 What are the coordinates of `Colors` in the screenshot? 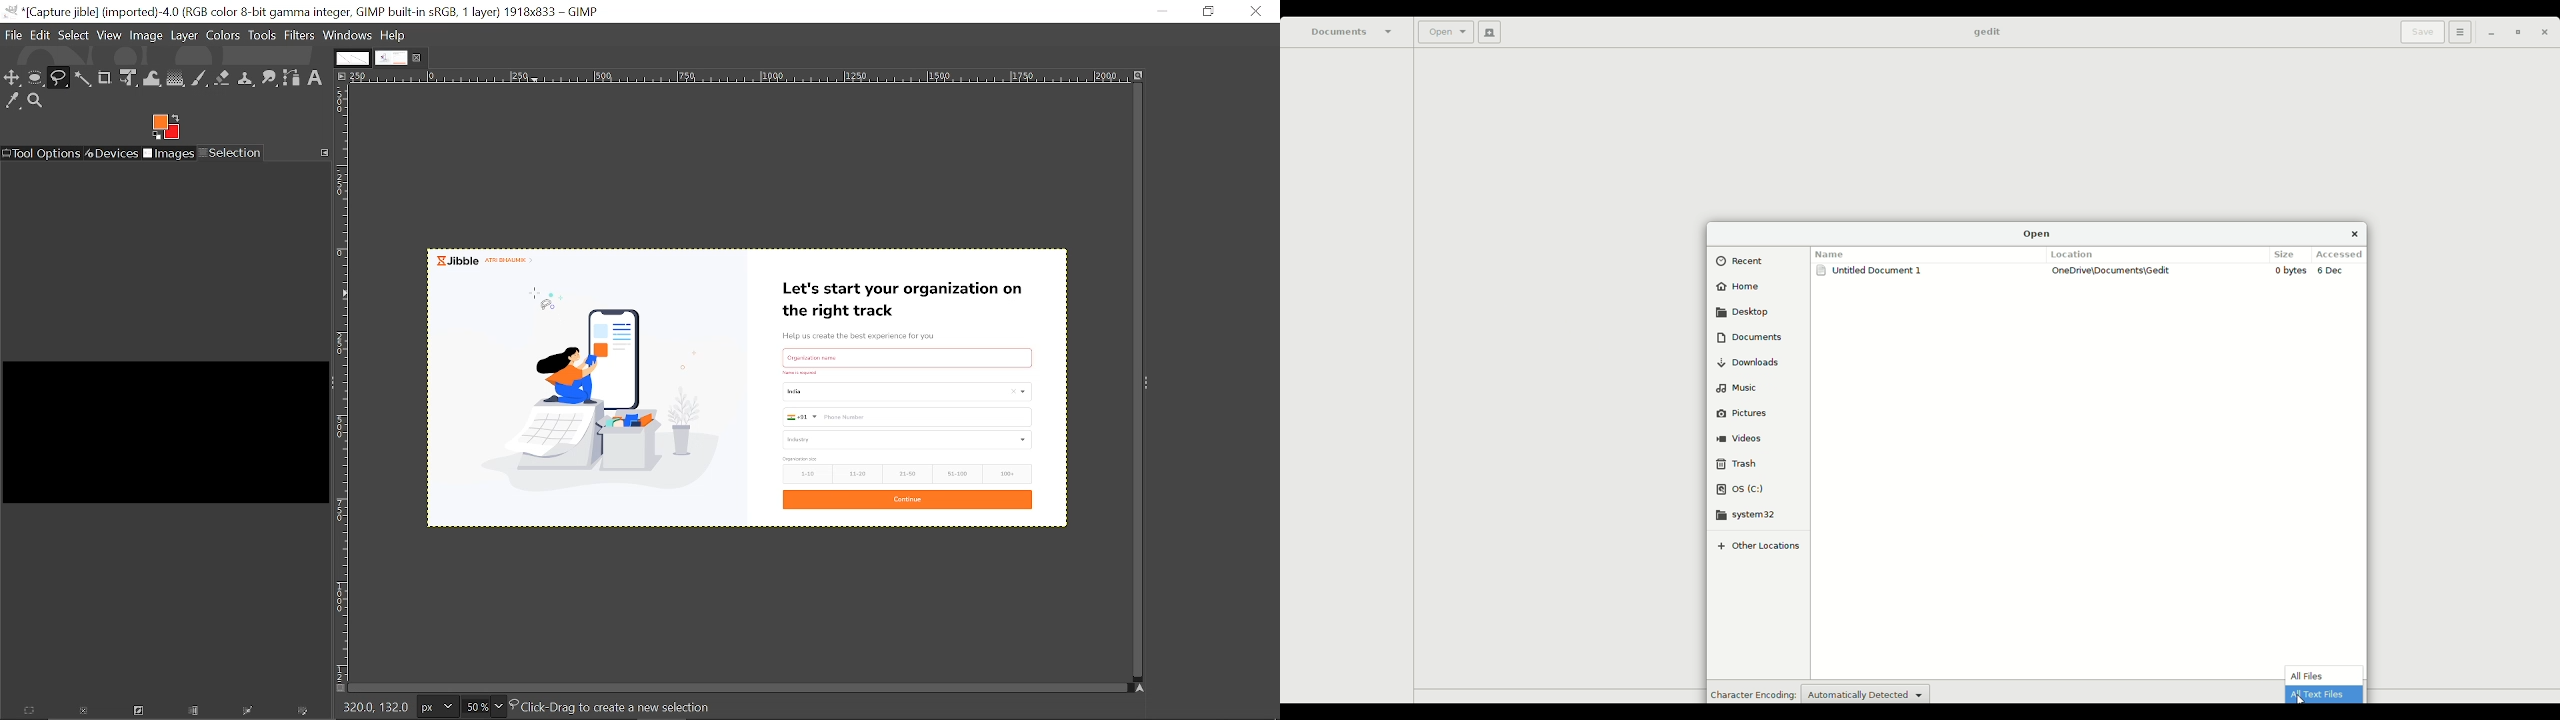 It's located at (224, 35).